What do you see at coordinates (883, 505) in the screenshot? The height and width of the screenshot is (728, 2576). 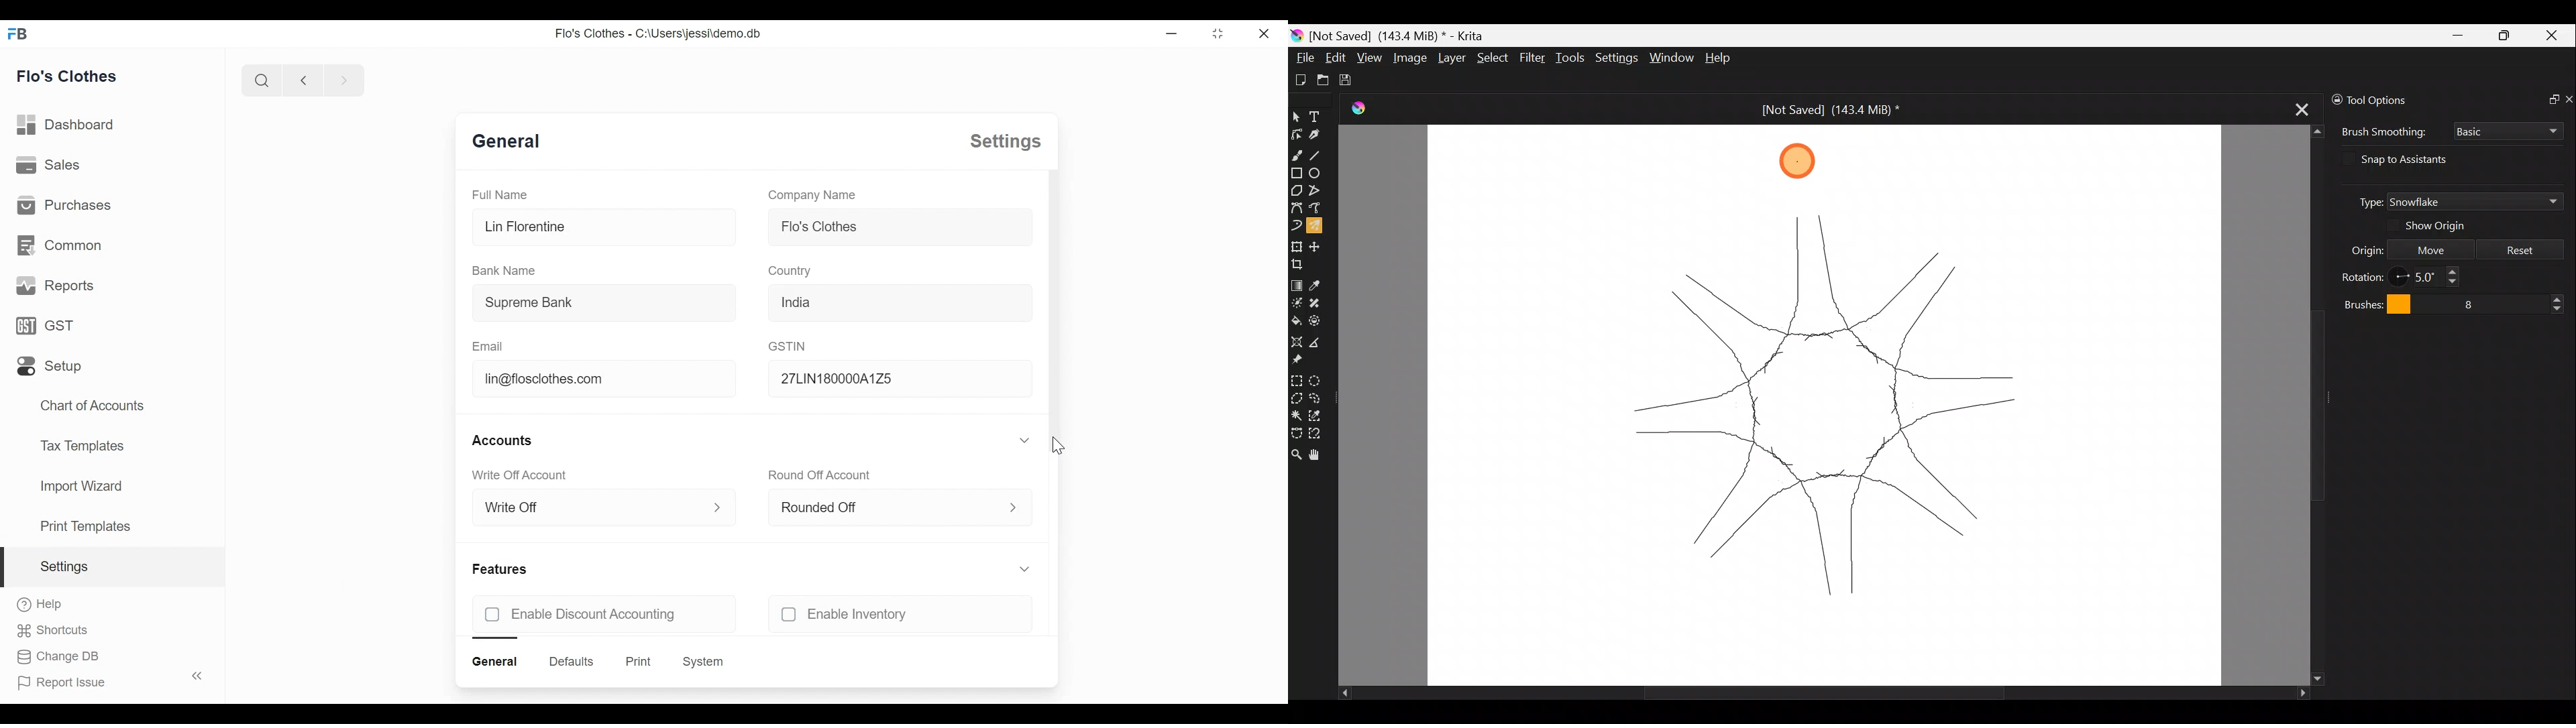 I see `Rounded Off` at bounding box center [883, 505].